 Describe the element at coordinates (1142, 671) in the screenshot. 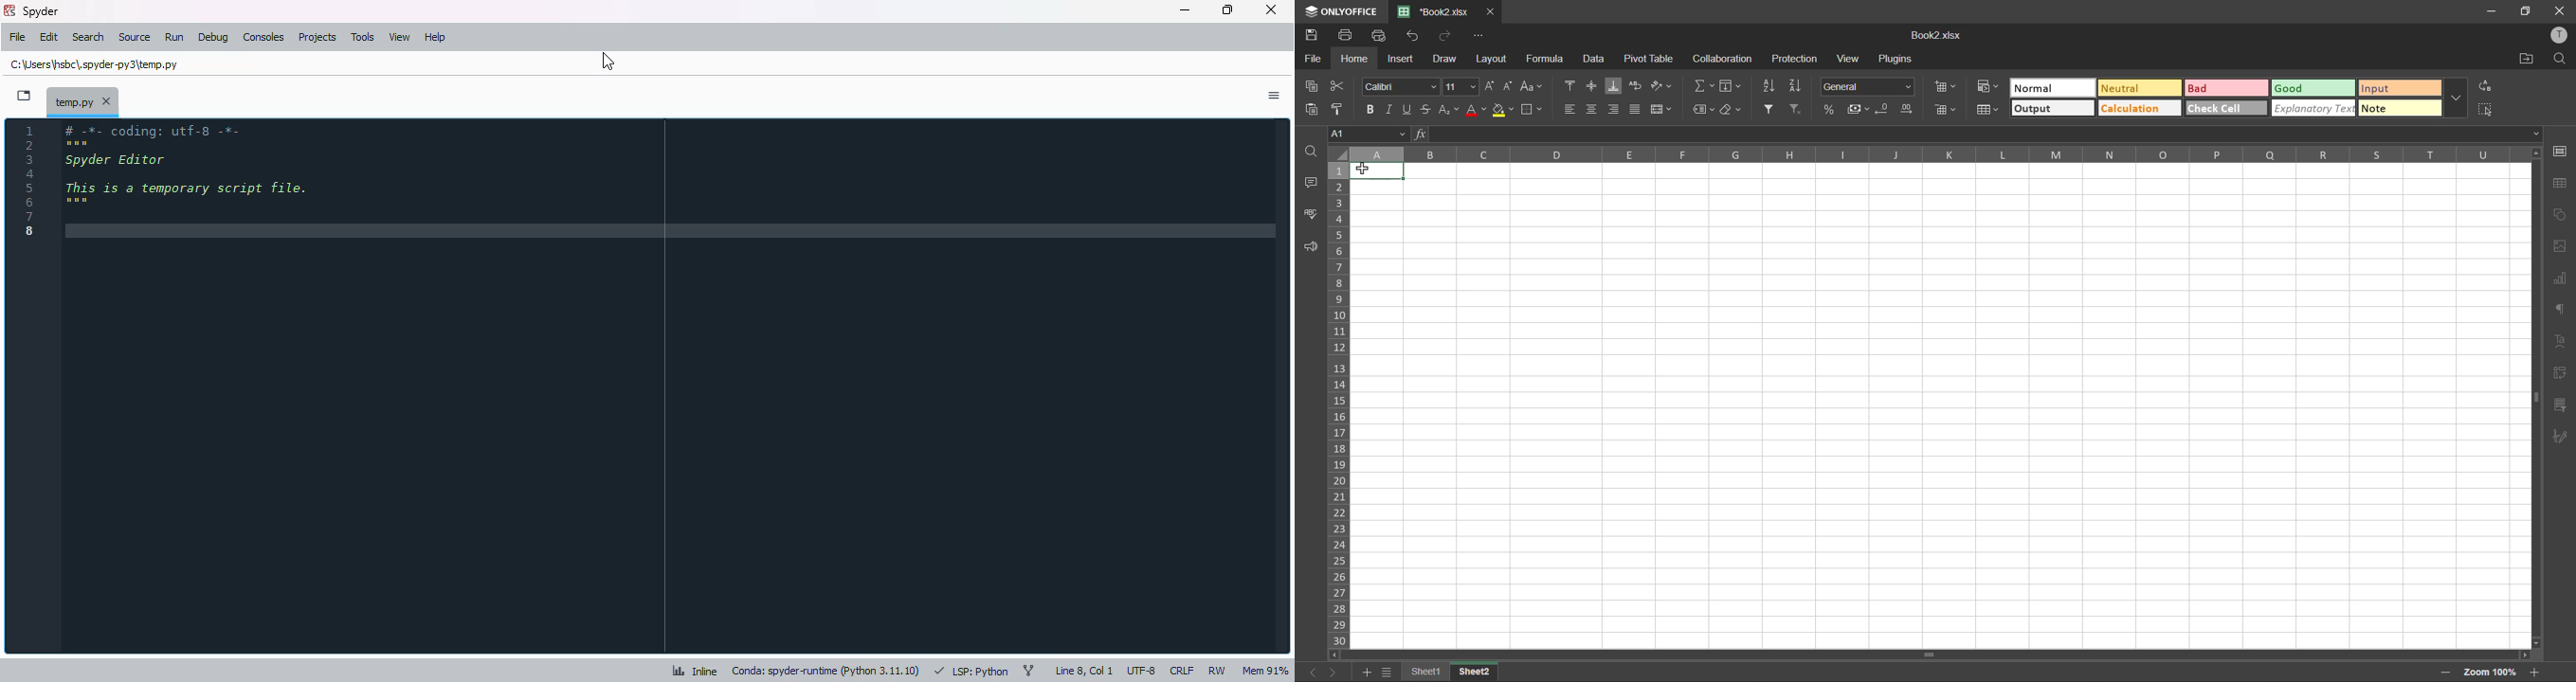

I see `UTF-8` at that location.